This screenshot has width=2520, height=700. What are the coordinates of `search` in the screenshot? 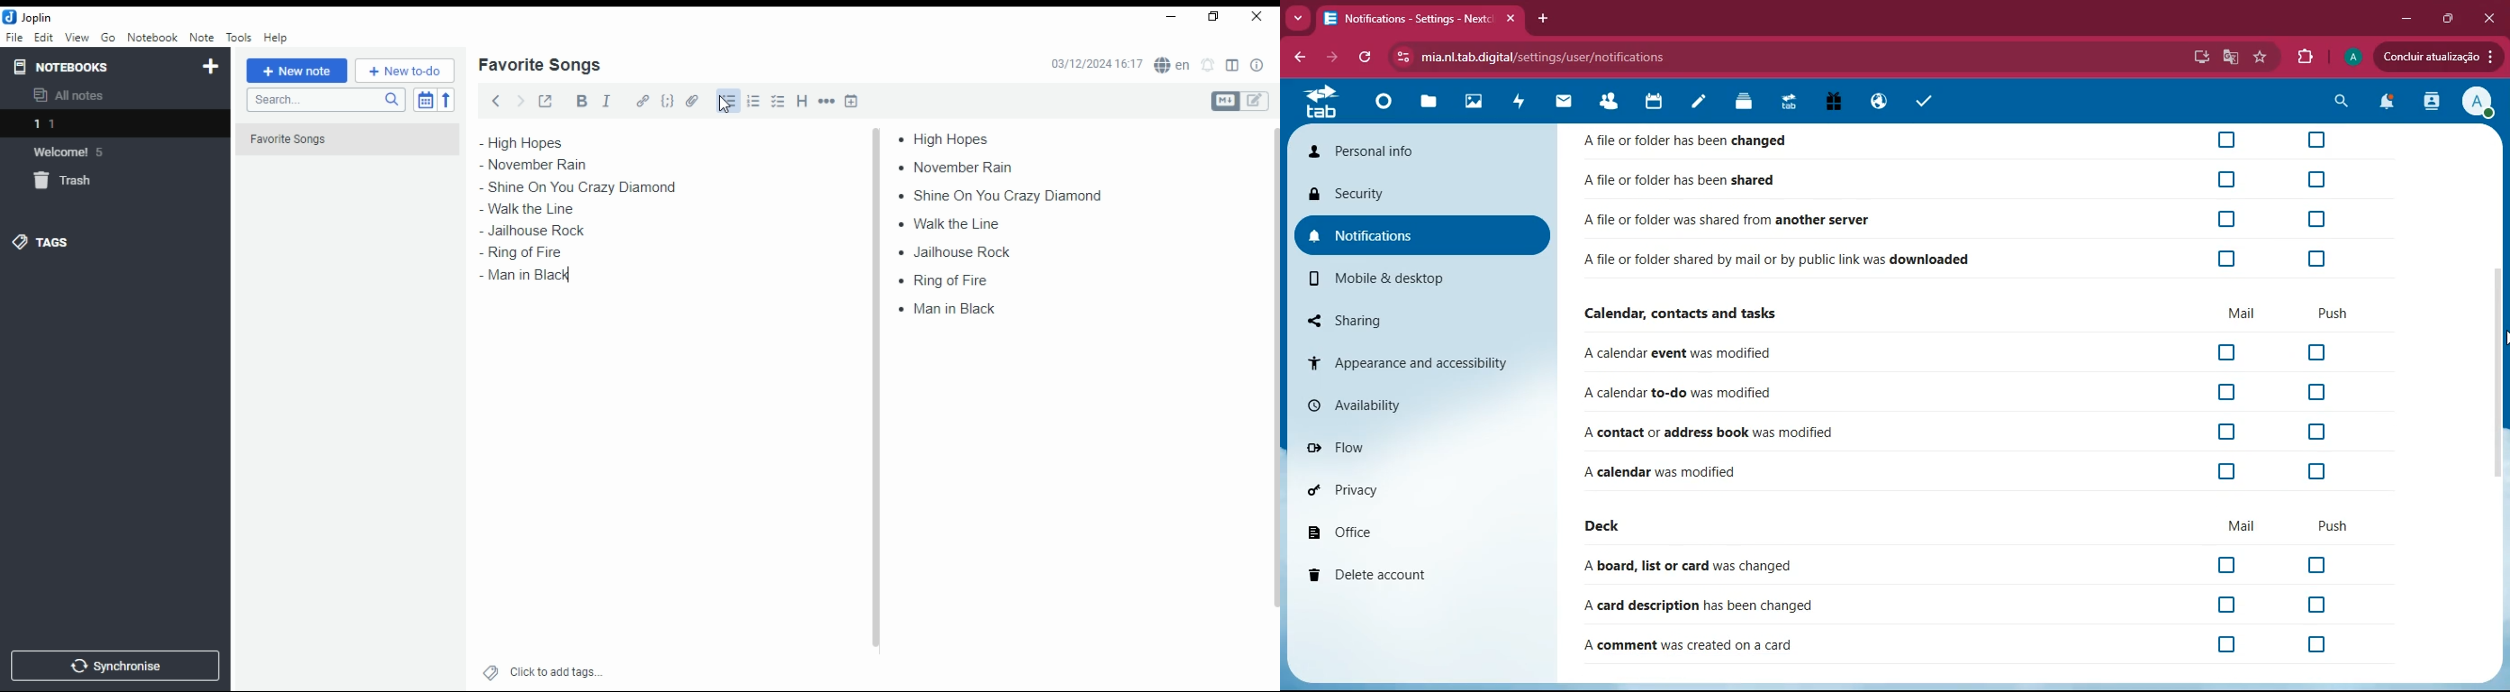 It's located at (325, 100).